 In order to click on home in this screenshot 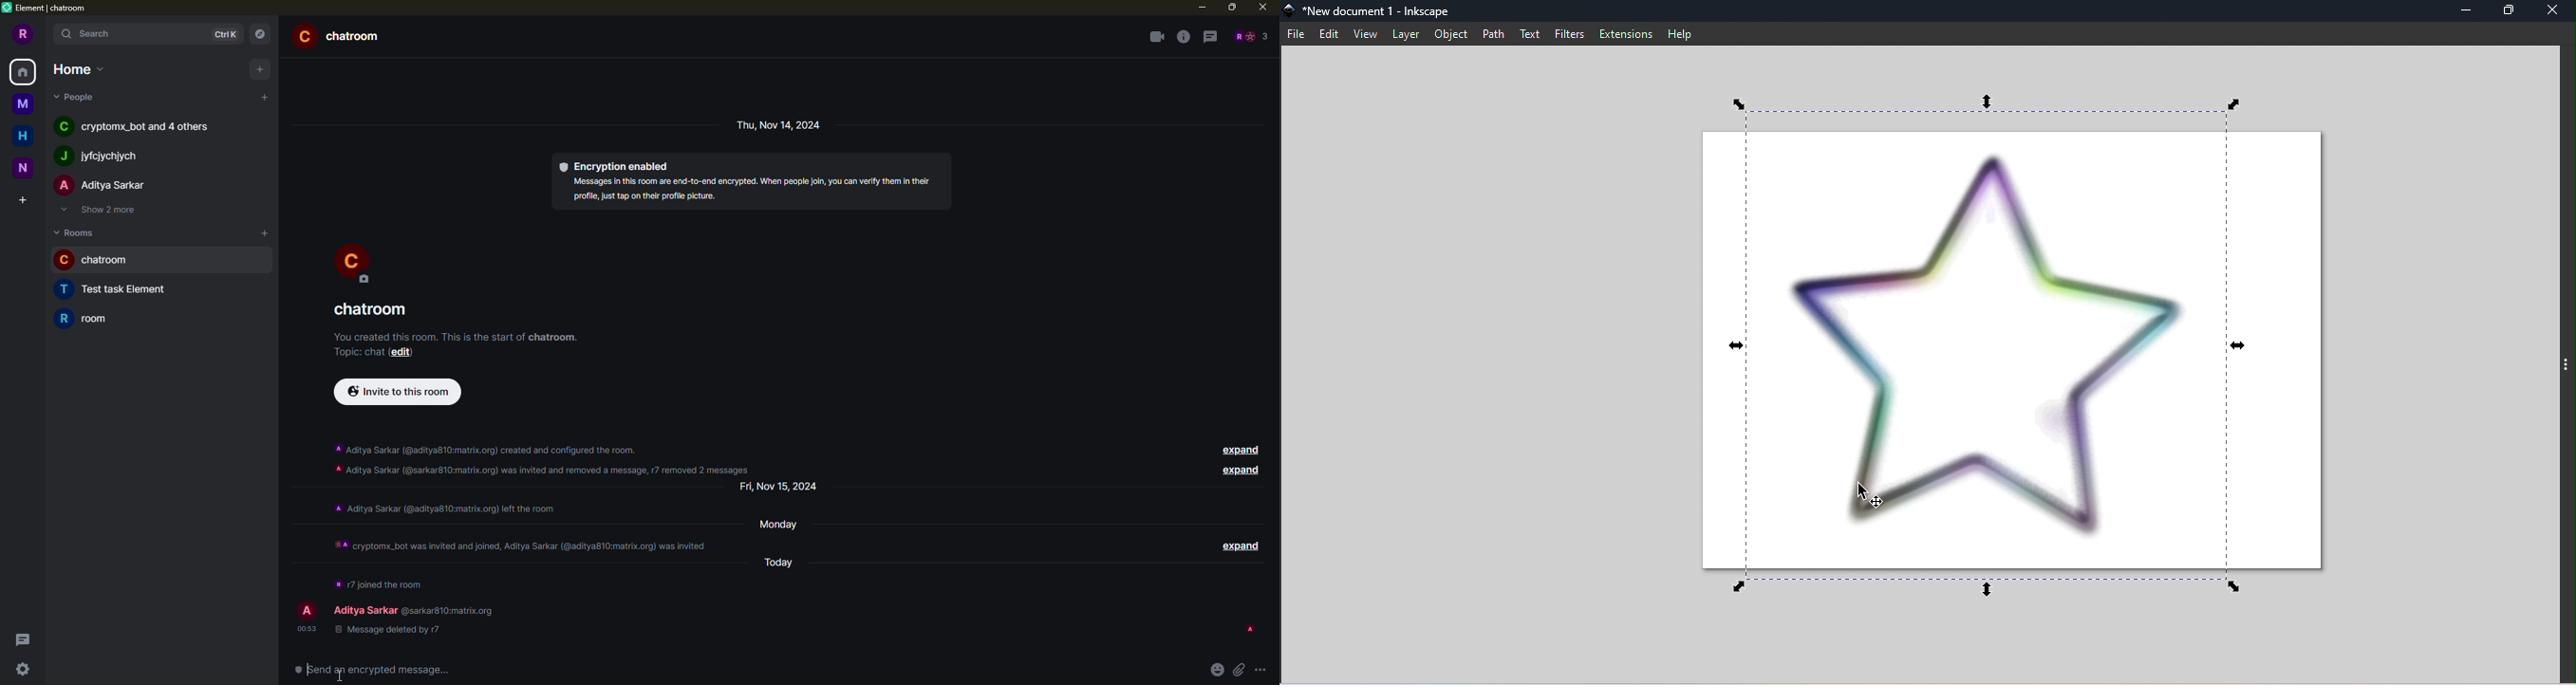, I will do `click(76, 68)`.